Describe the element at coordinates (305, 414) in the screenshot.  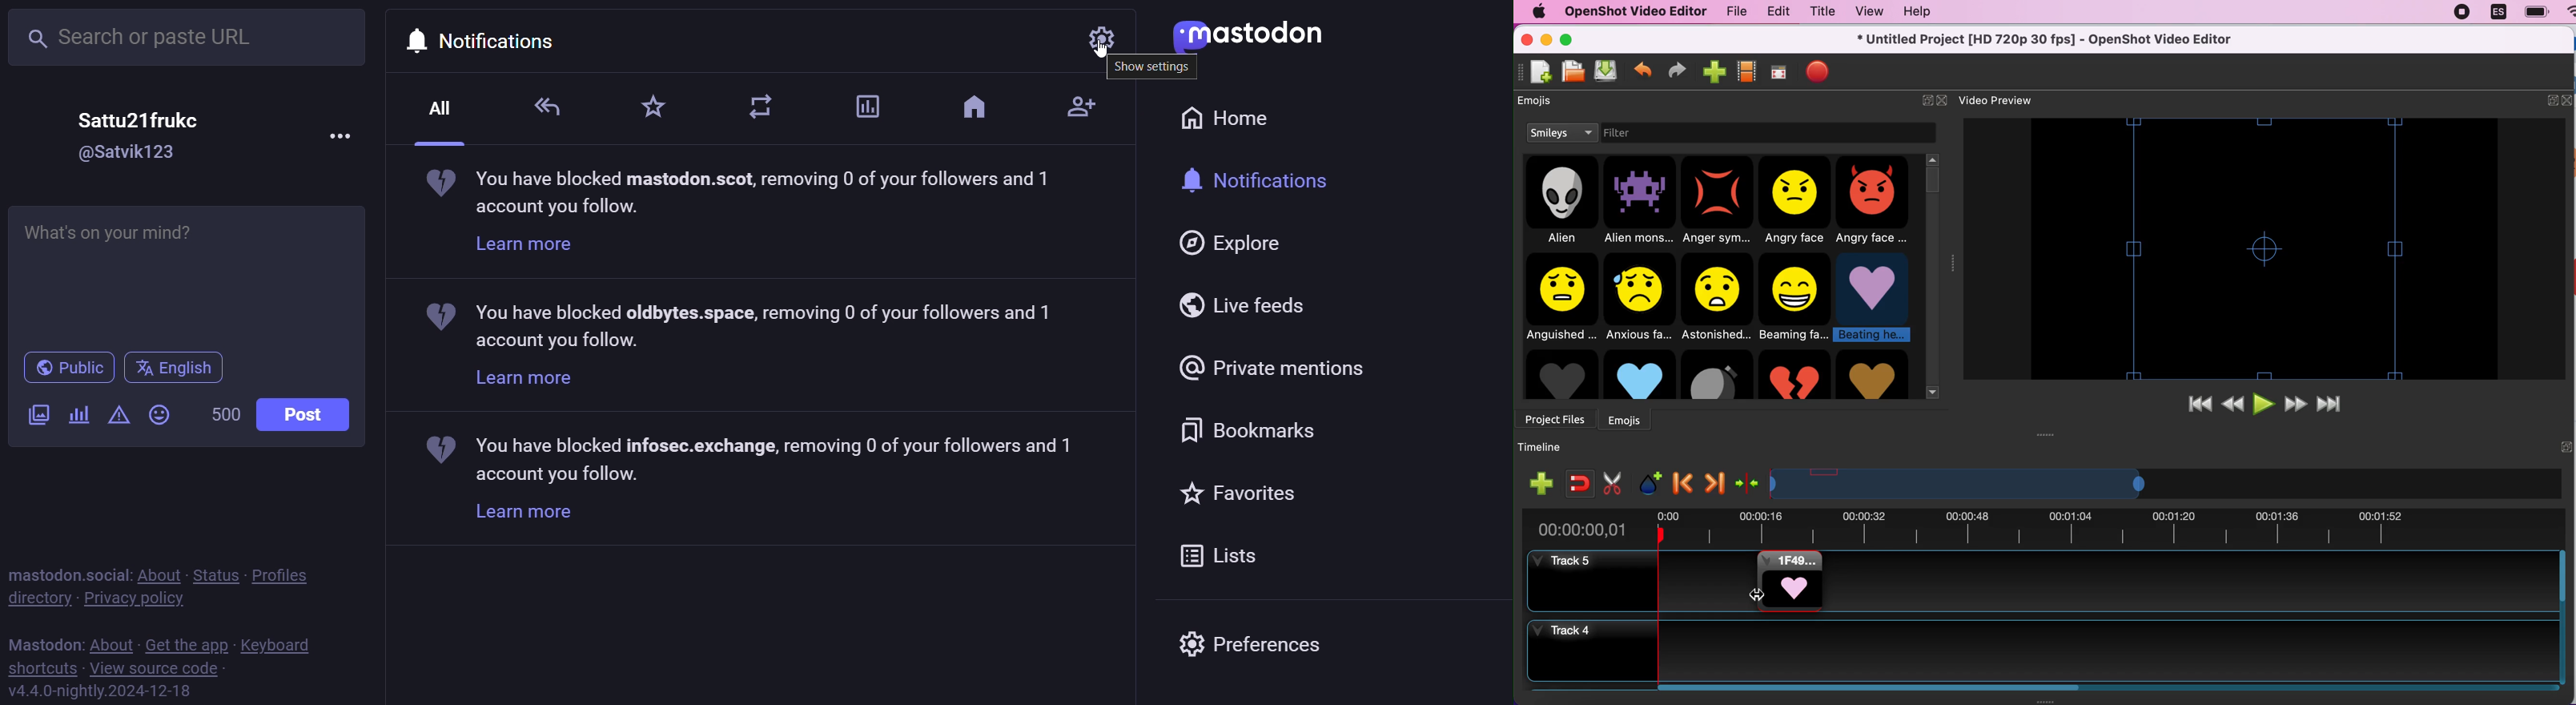
I see `post` at that location.